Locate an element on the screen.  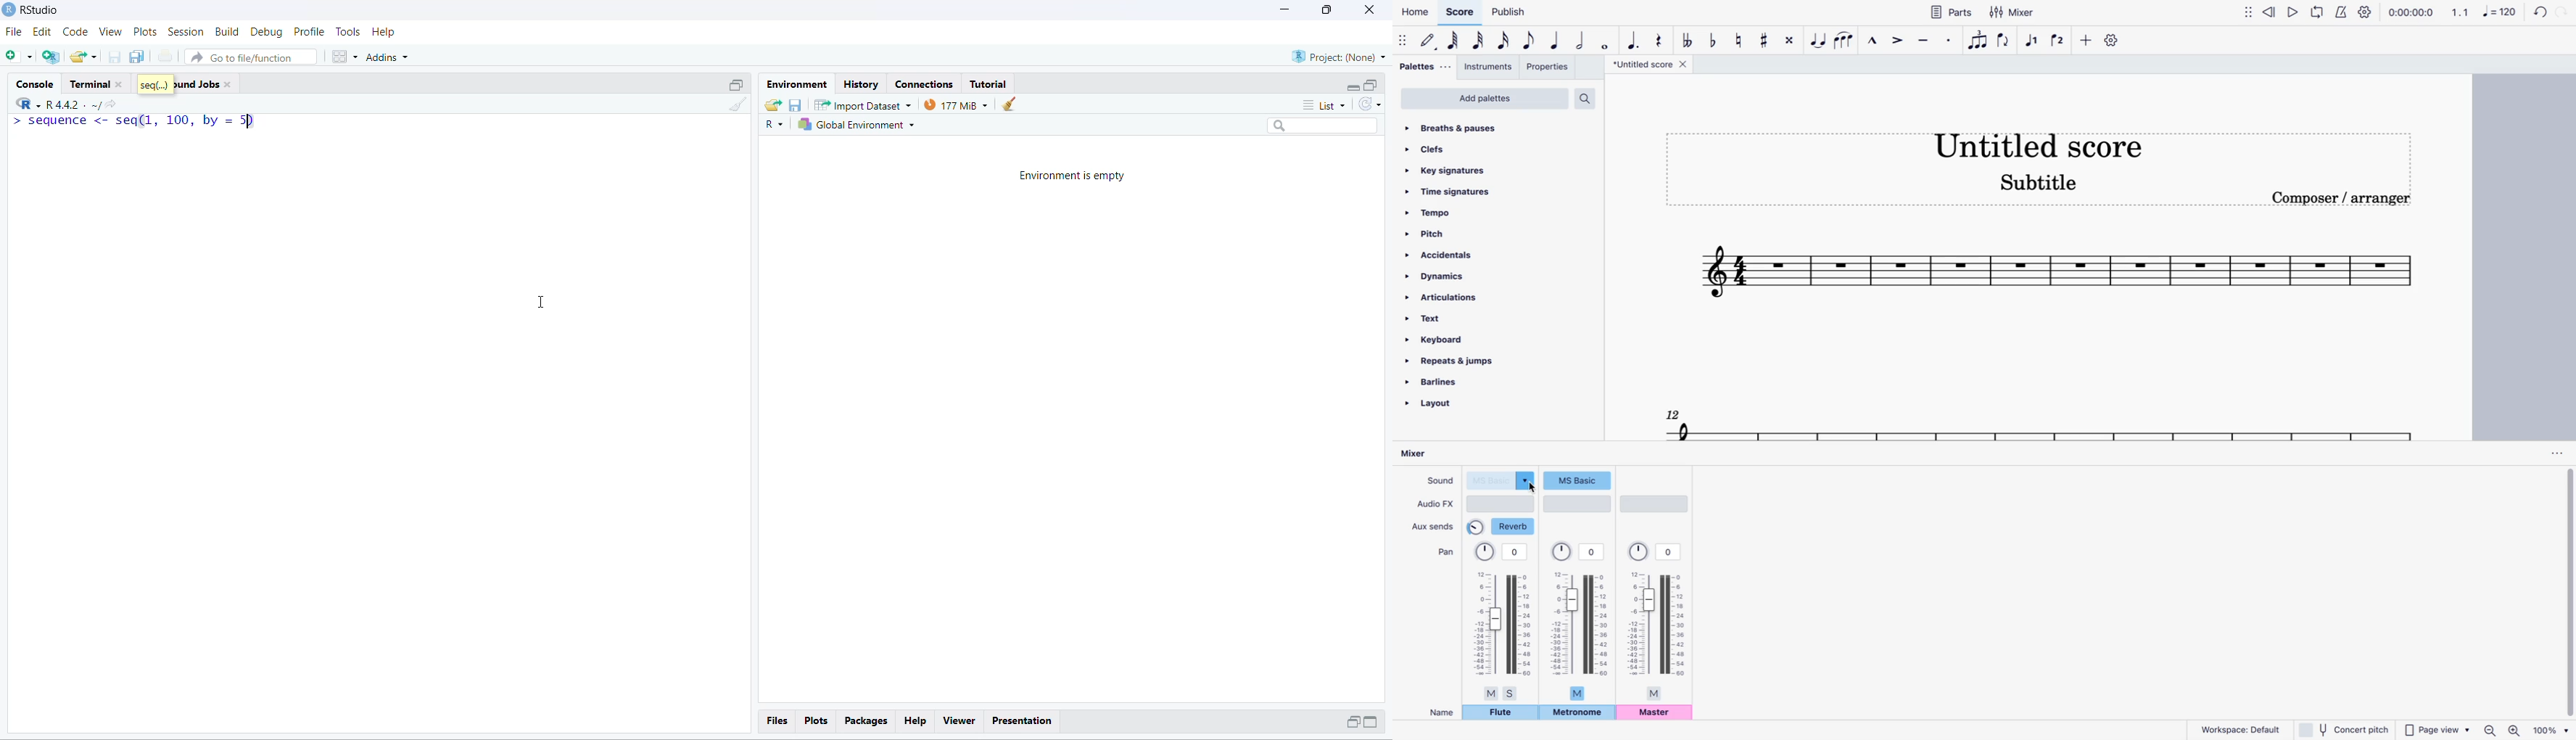
code is located at coordinates (76, 32).